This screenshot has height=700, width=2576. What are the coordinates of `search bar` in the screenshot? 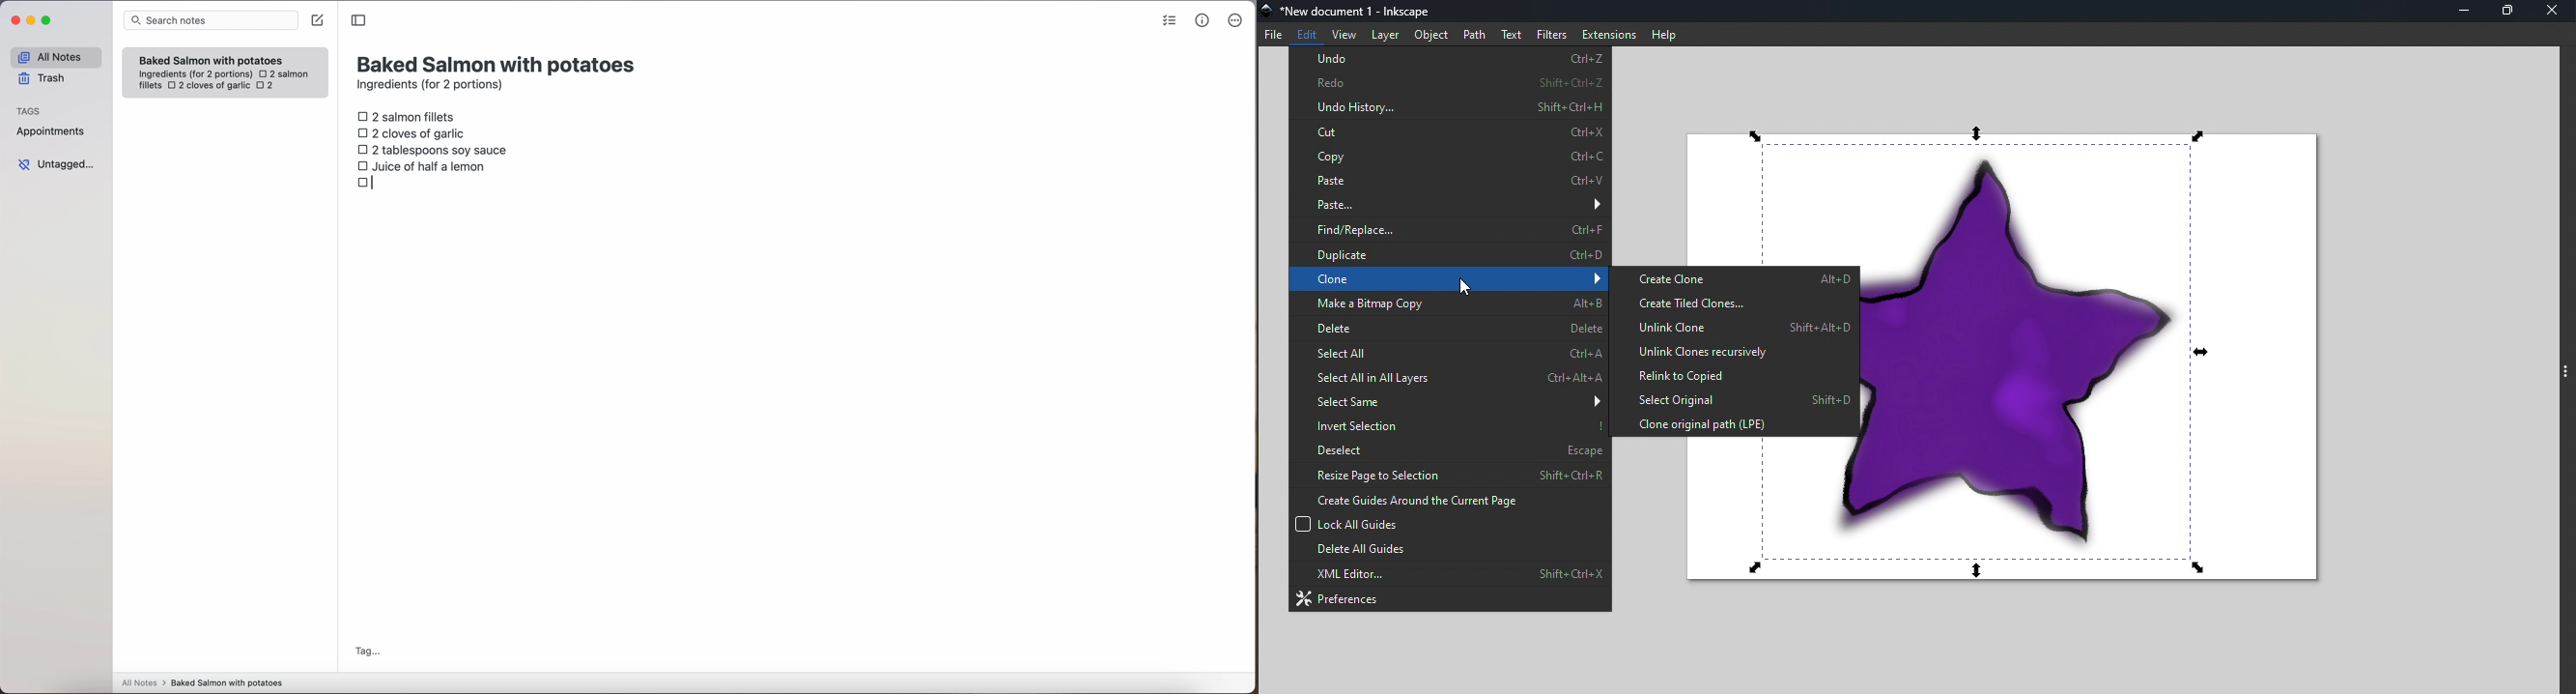 It's located at (209, 21).